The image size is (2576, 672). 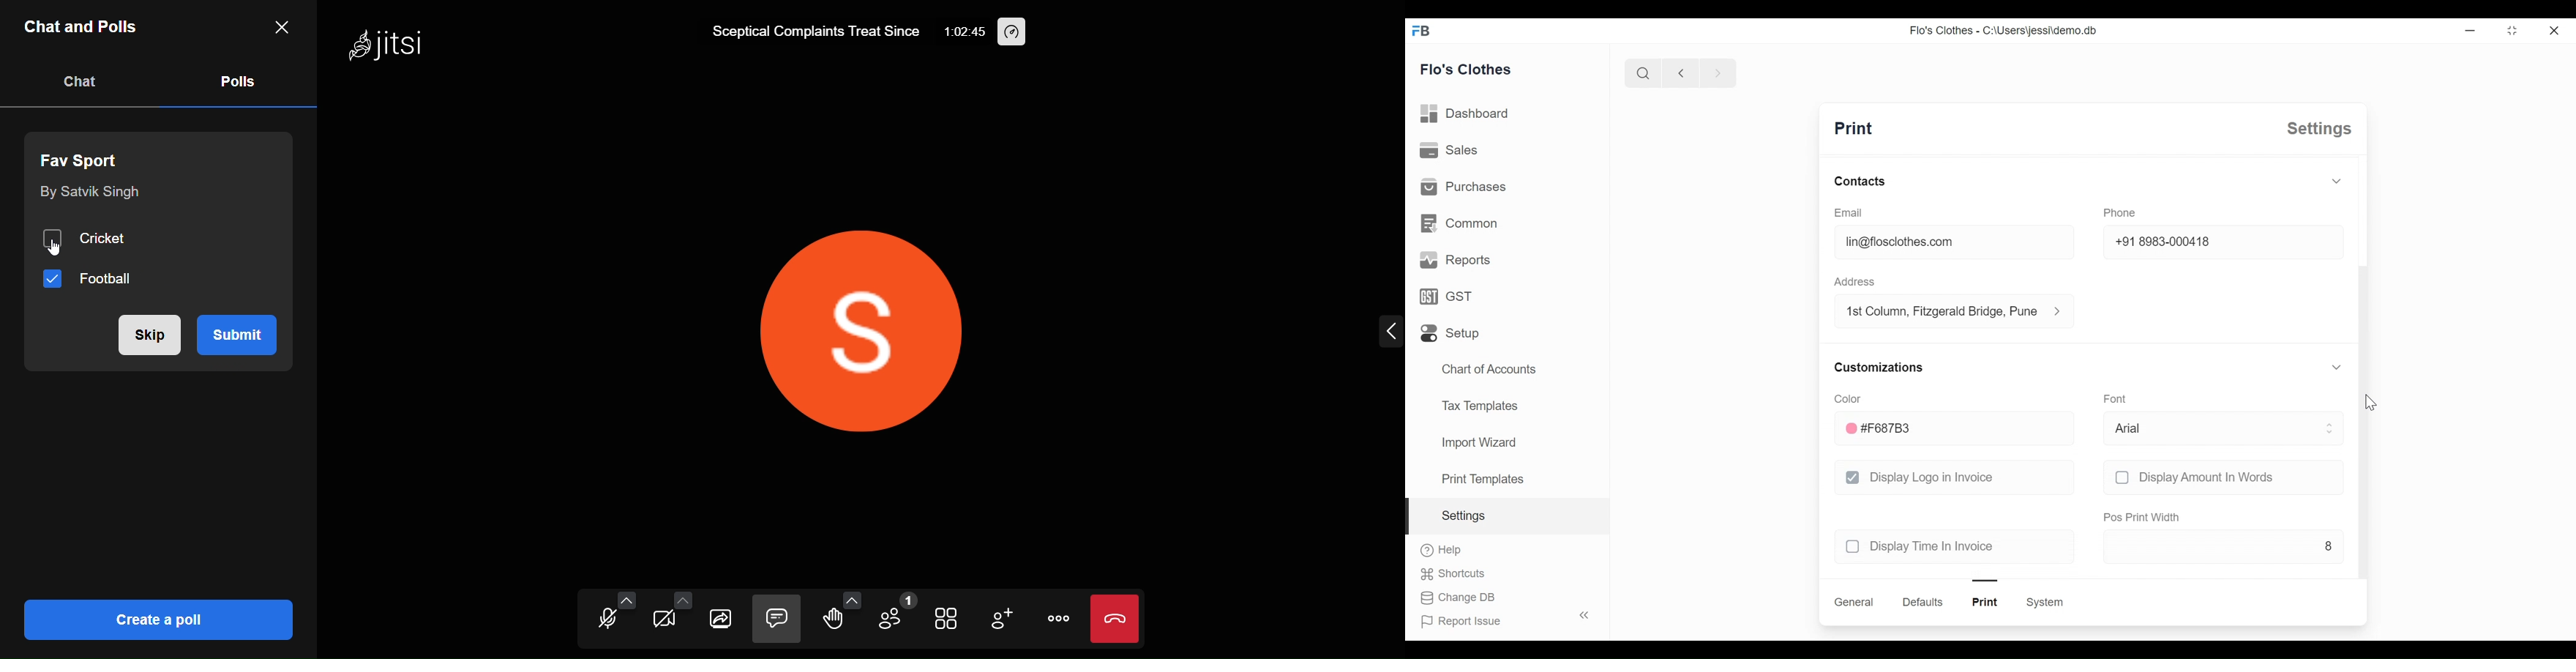 I want to click on +91 8983-000418, so click(x=2224, y=242).